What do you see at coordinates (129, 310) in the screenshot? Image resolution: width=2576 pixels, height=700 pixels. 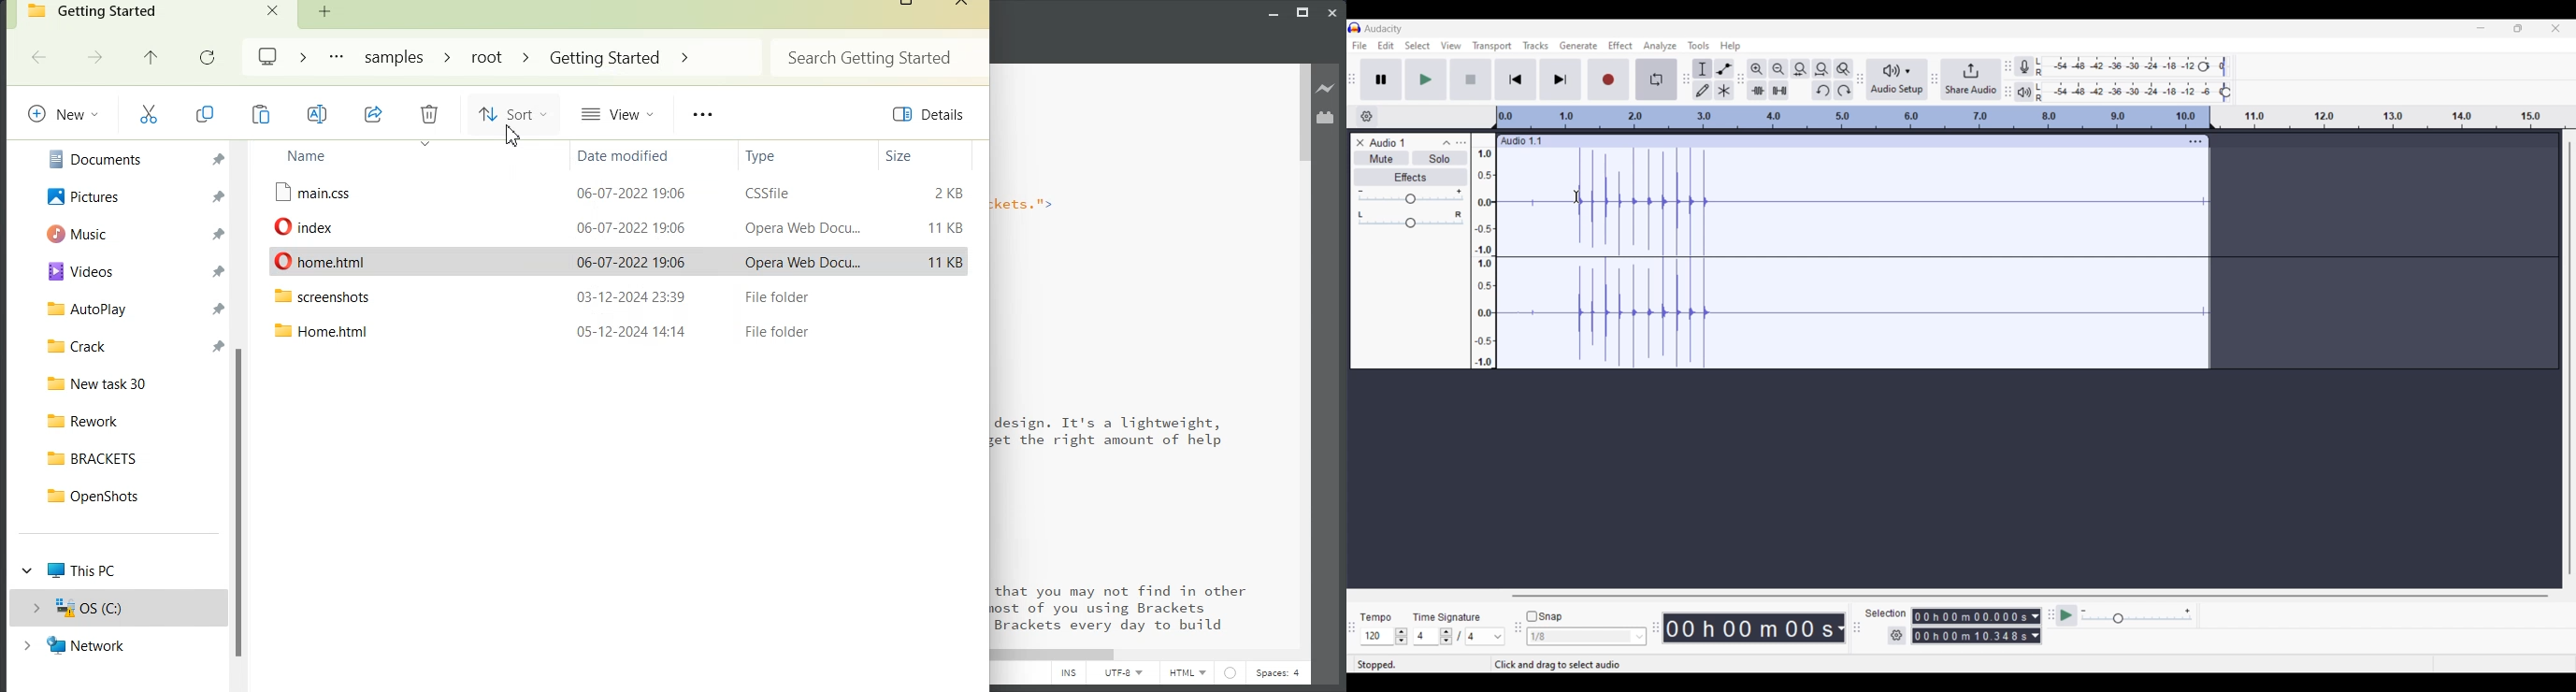 I see `Auto play` at bounding box center [129, 310].